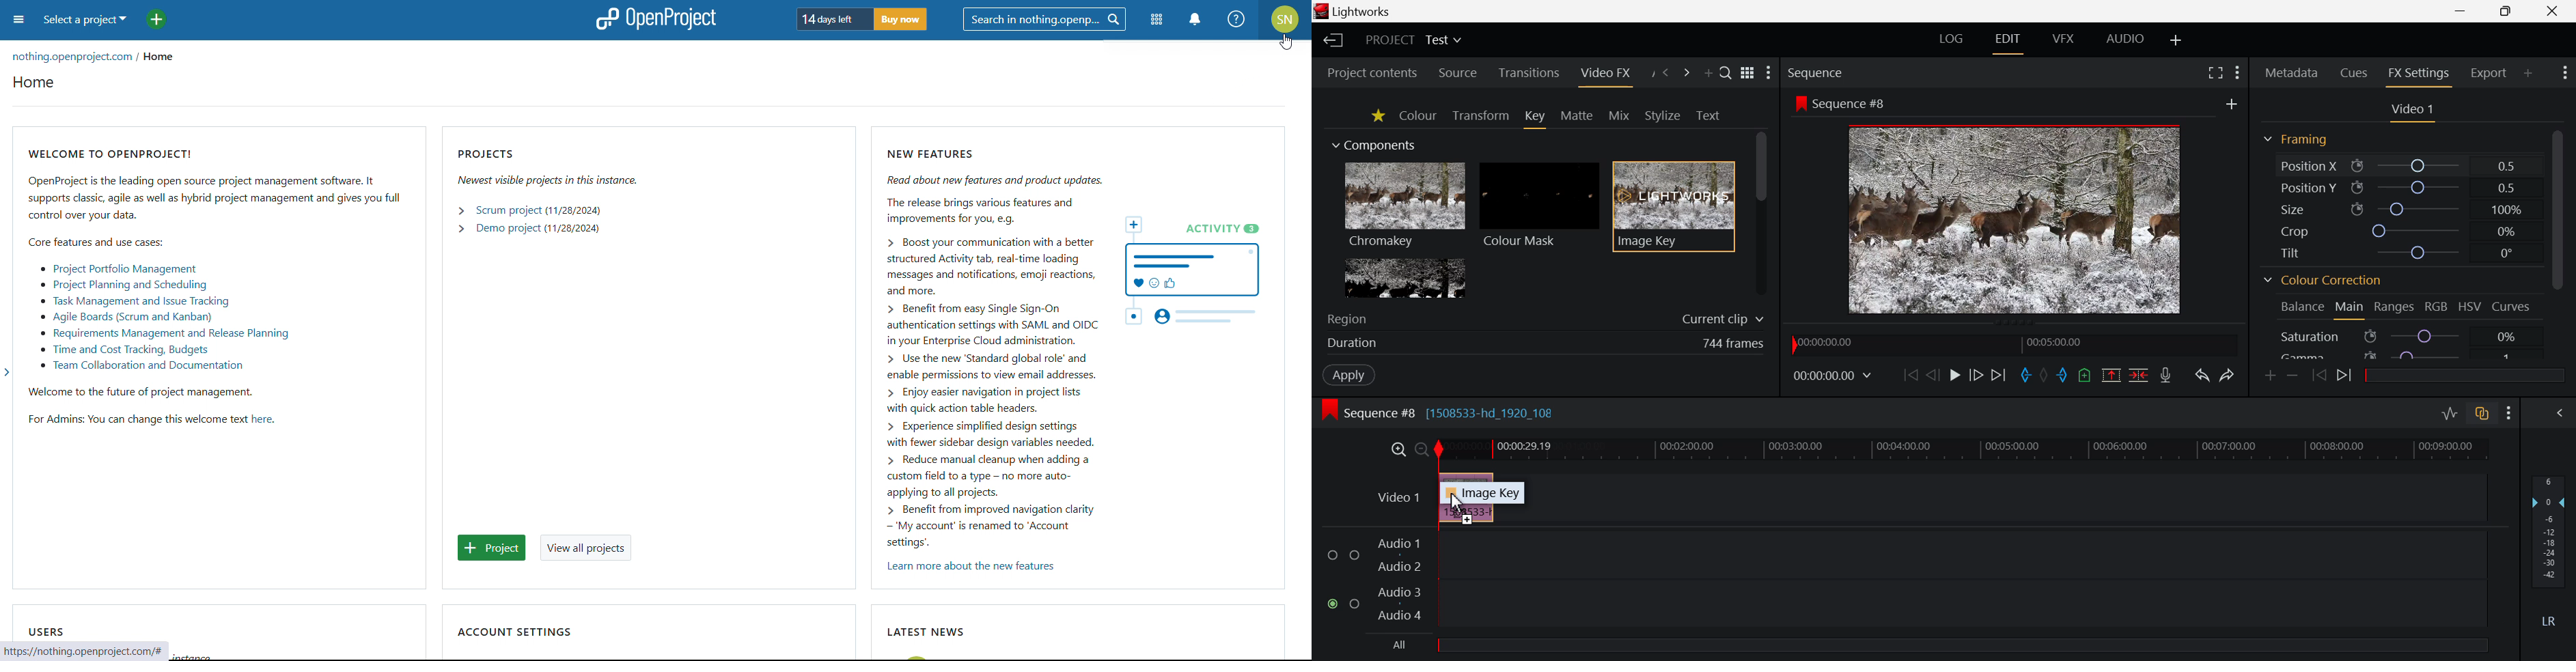  Describe the element at coordinates (2293, 231) in the screenshot. I see `Crop` at that location.